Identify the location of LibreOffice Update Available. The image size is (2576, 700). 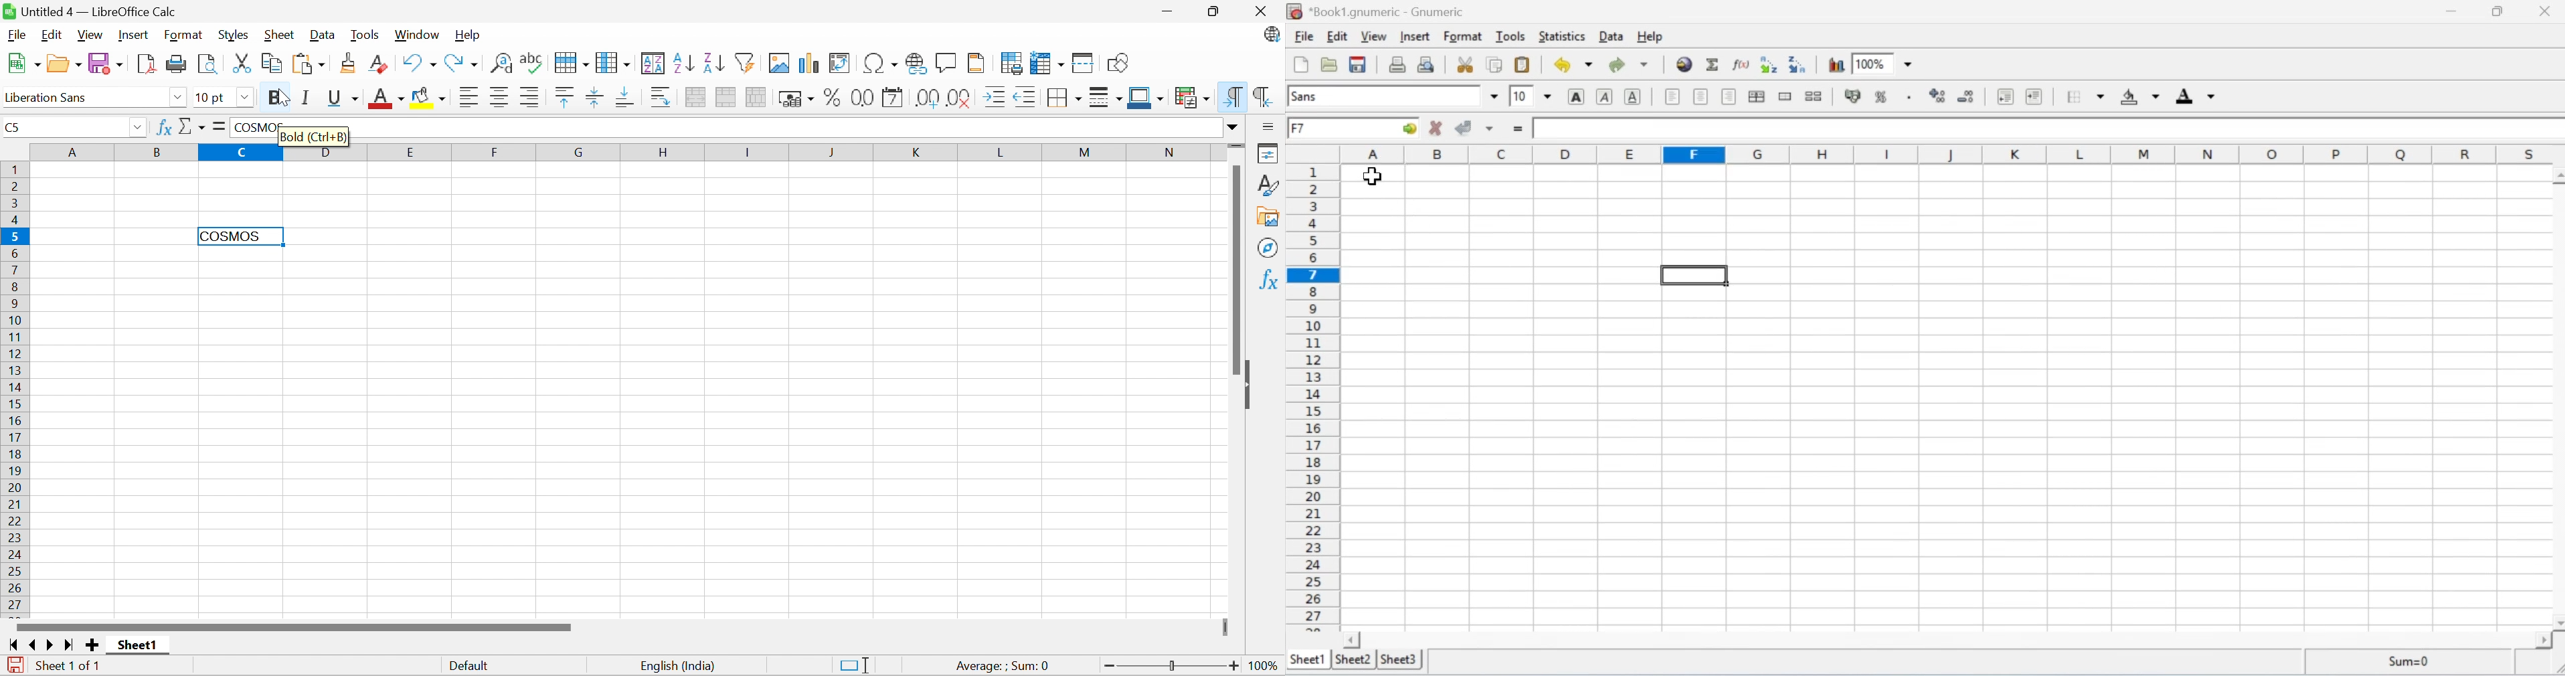
(1270, 36).